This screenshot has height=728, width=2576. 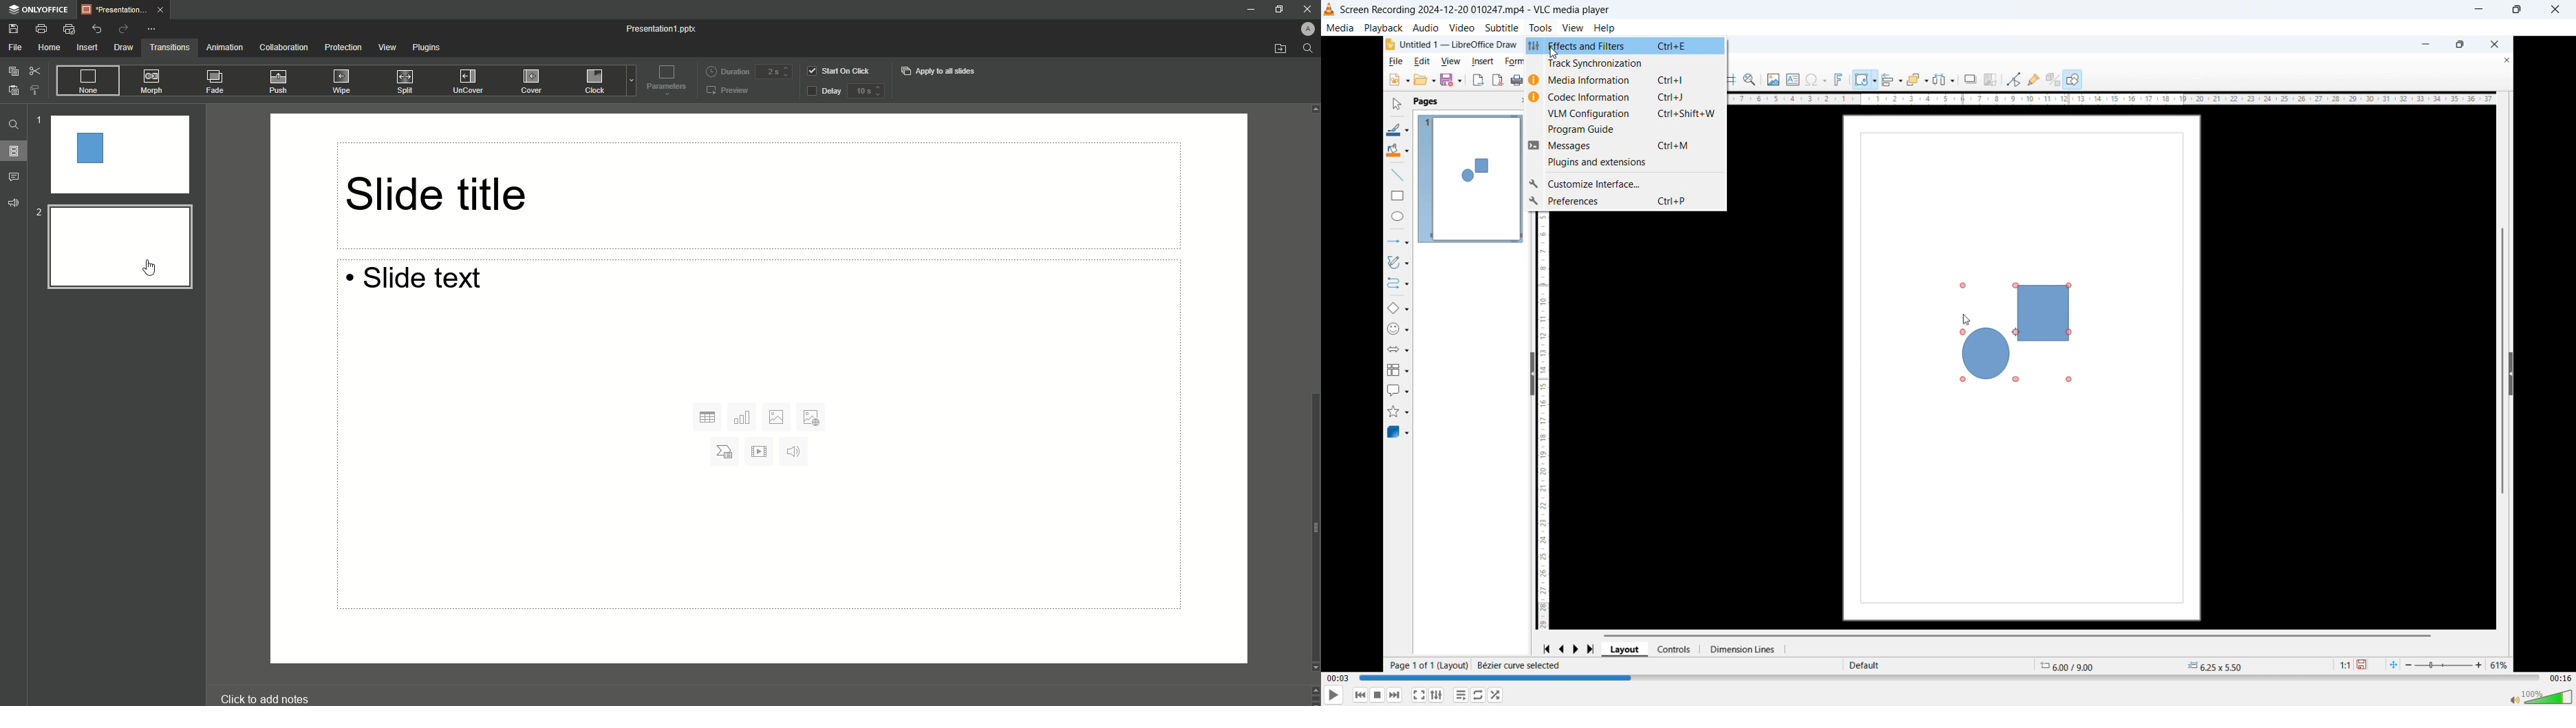 What do you see at coordinates (2541, 696) in the screenshot?
I see `volume bar ` at bounding box center [2541, 696].